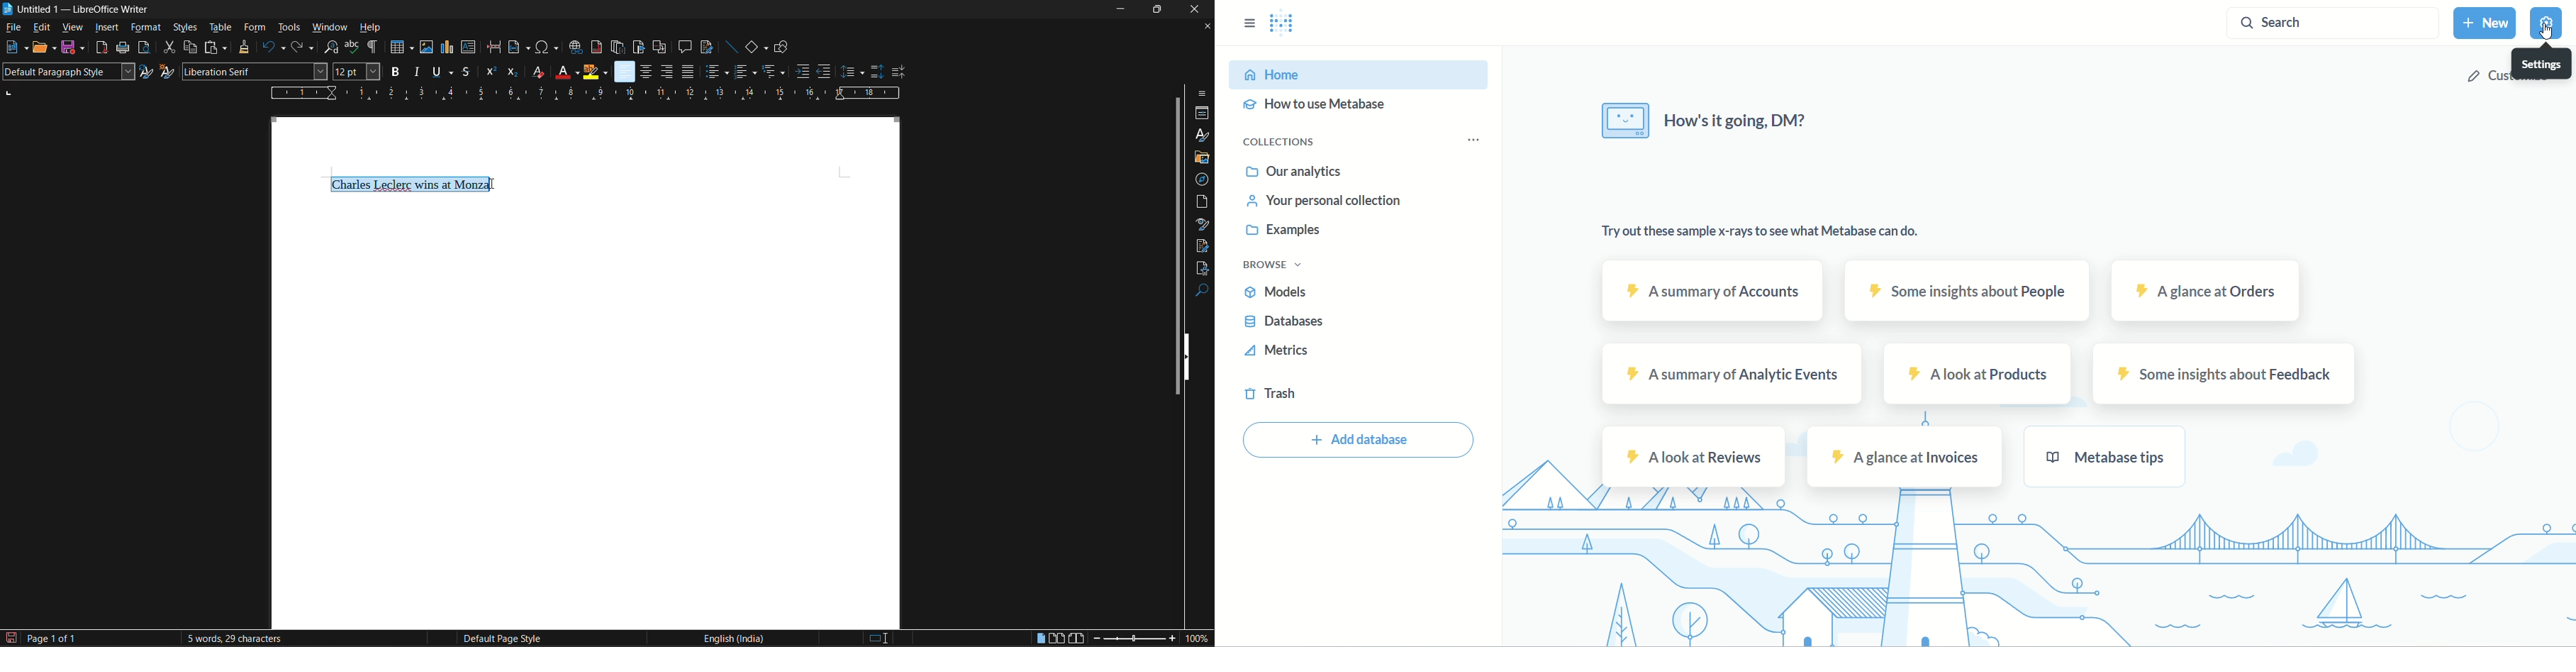 The height and width of the screenshot is (672, 2576). What do you see at coordinates (2494, 77) in the screenshot?
I see `customize` at bounding box center [2494, 77].